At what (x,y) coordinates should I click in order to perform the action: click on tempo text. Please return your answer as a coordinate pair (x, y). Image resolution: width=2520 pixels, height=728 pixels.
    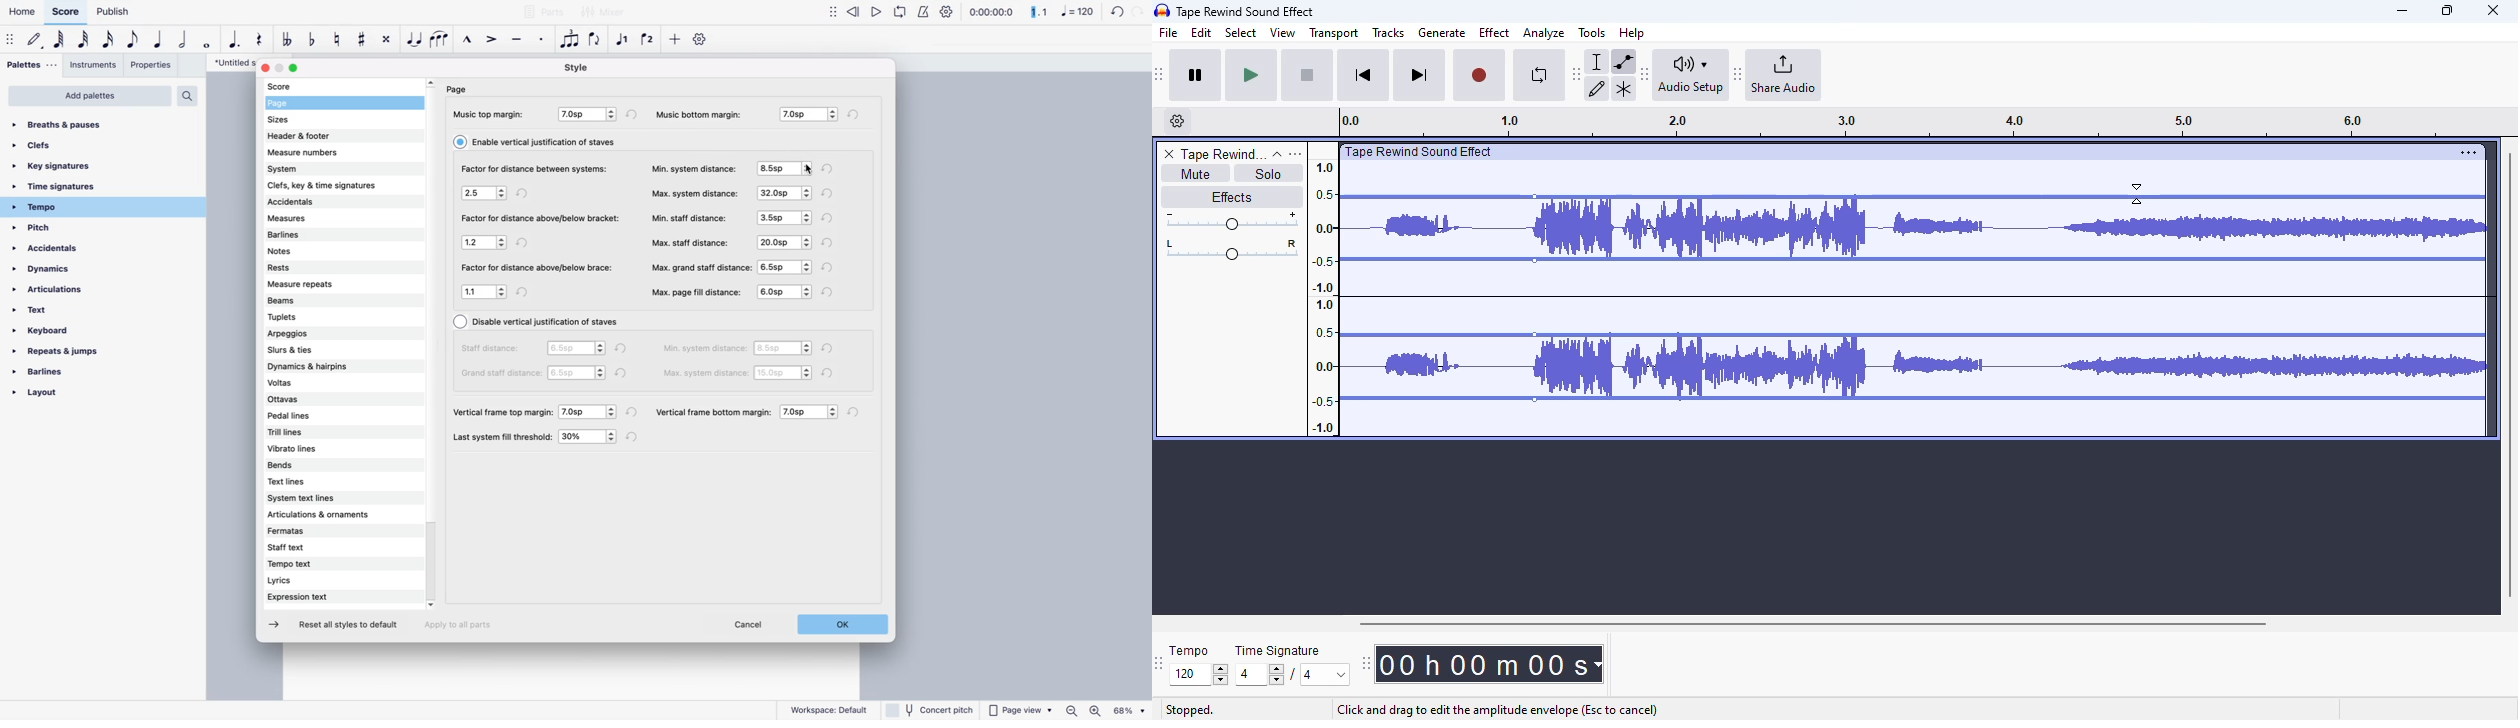
    Looking at the image, I should click on (316, 565).